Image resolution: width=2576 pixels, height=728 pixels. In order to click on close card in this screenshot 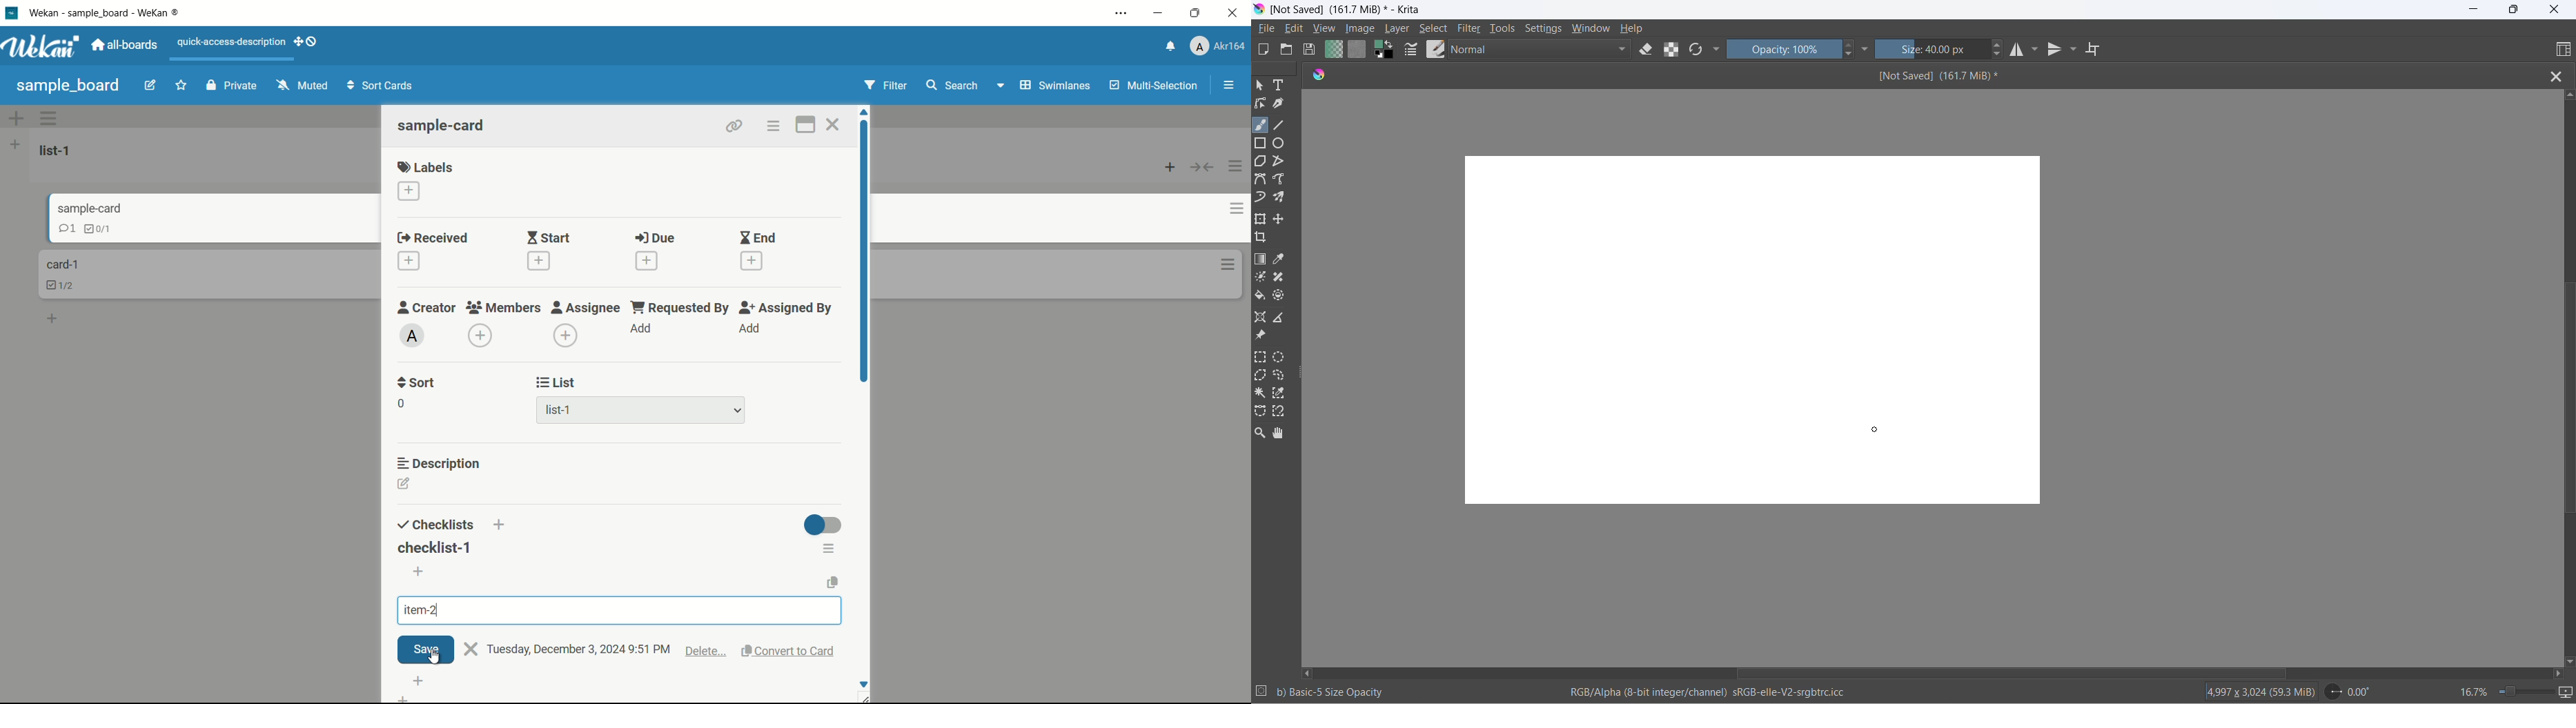, I will do `click(834, 124)`.